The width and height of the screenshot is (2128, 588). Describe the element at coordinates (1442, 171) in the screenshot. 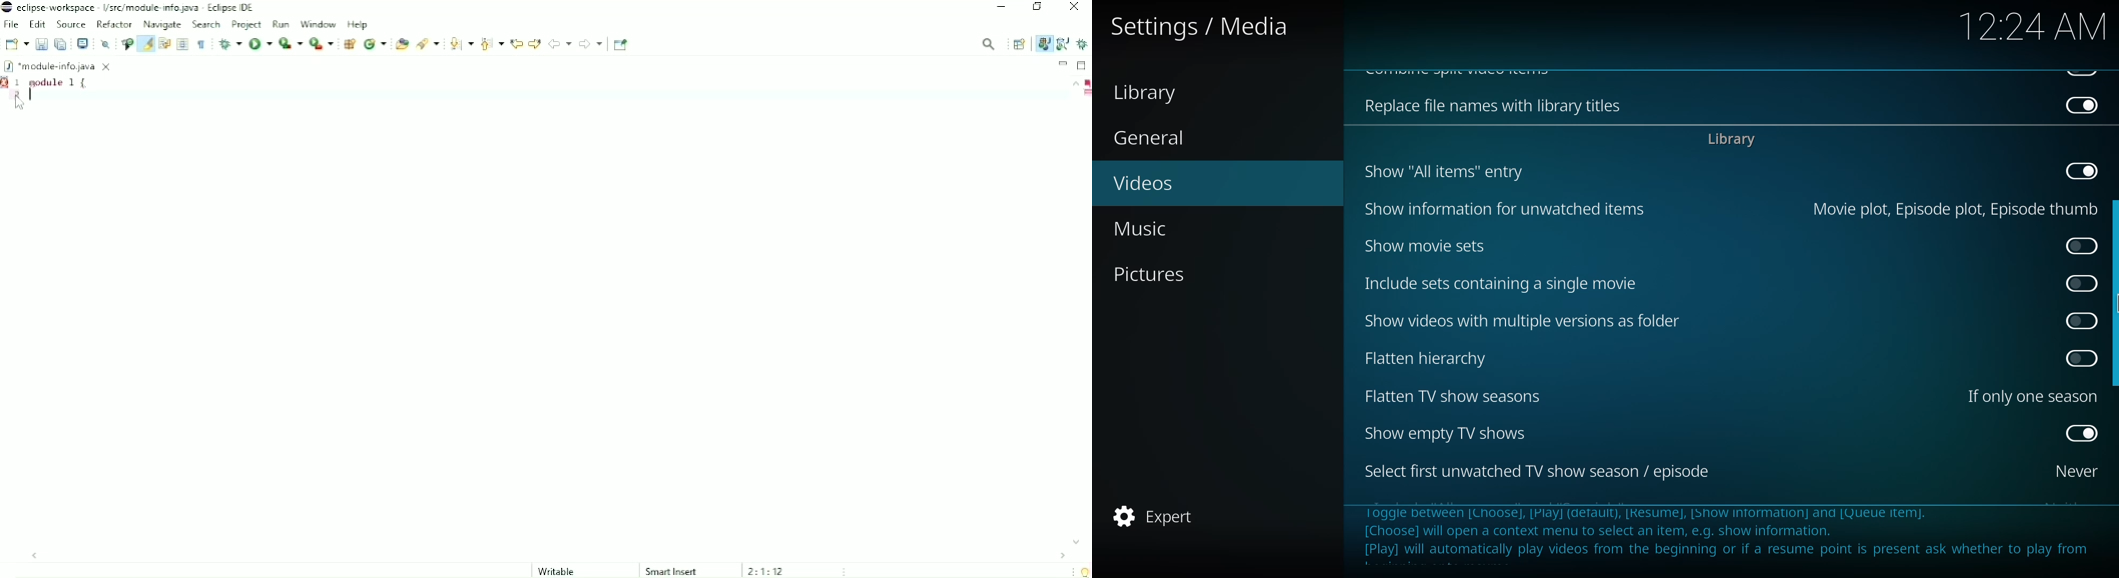

I see `show all items` at that location.